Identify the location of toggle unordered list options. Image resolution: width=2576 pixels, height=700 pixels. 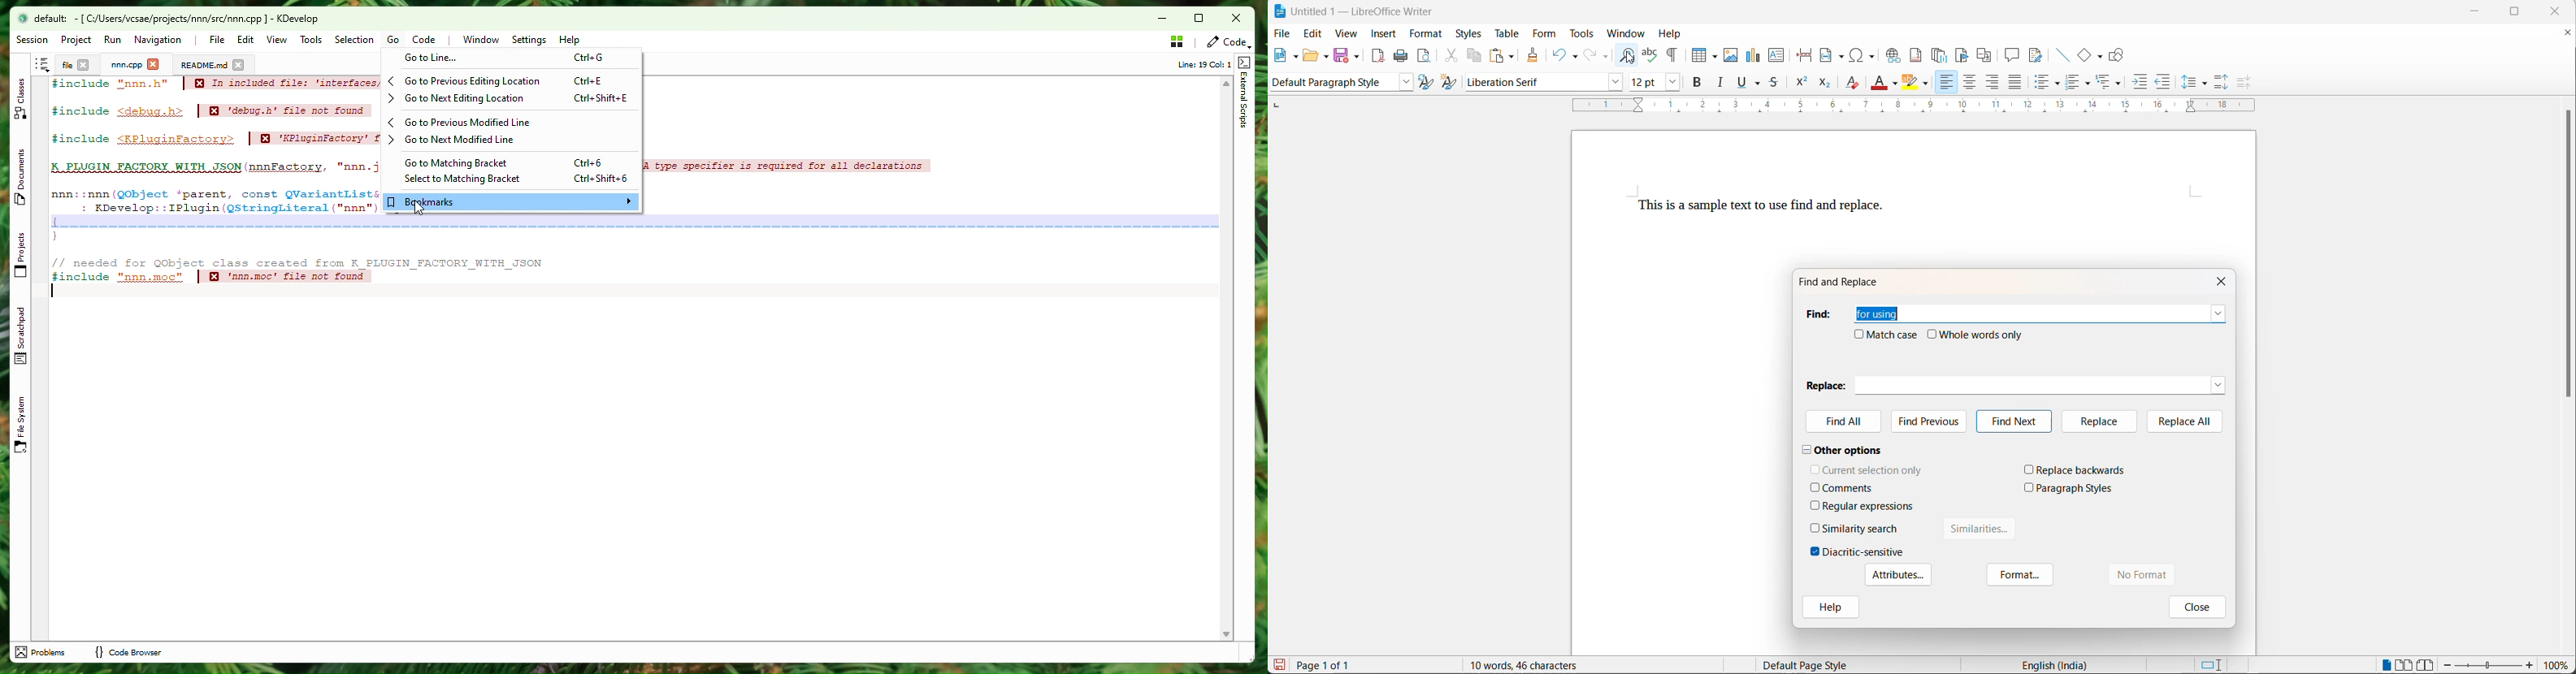
(2059, 84).